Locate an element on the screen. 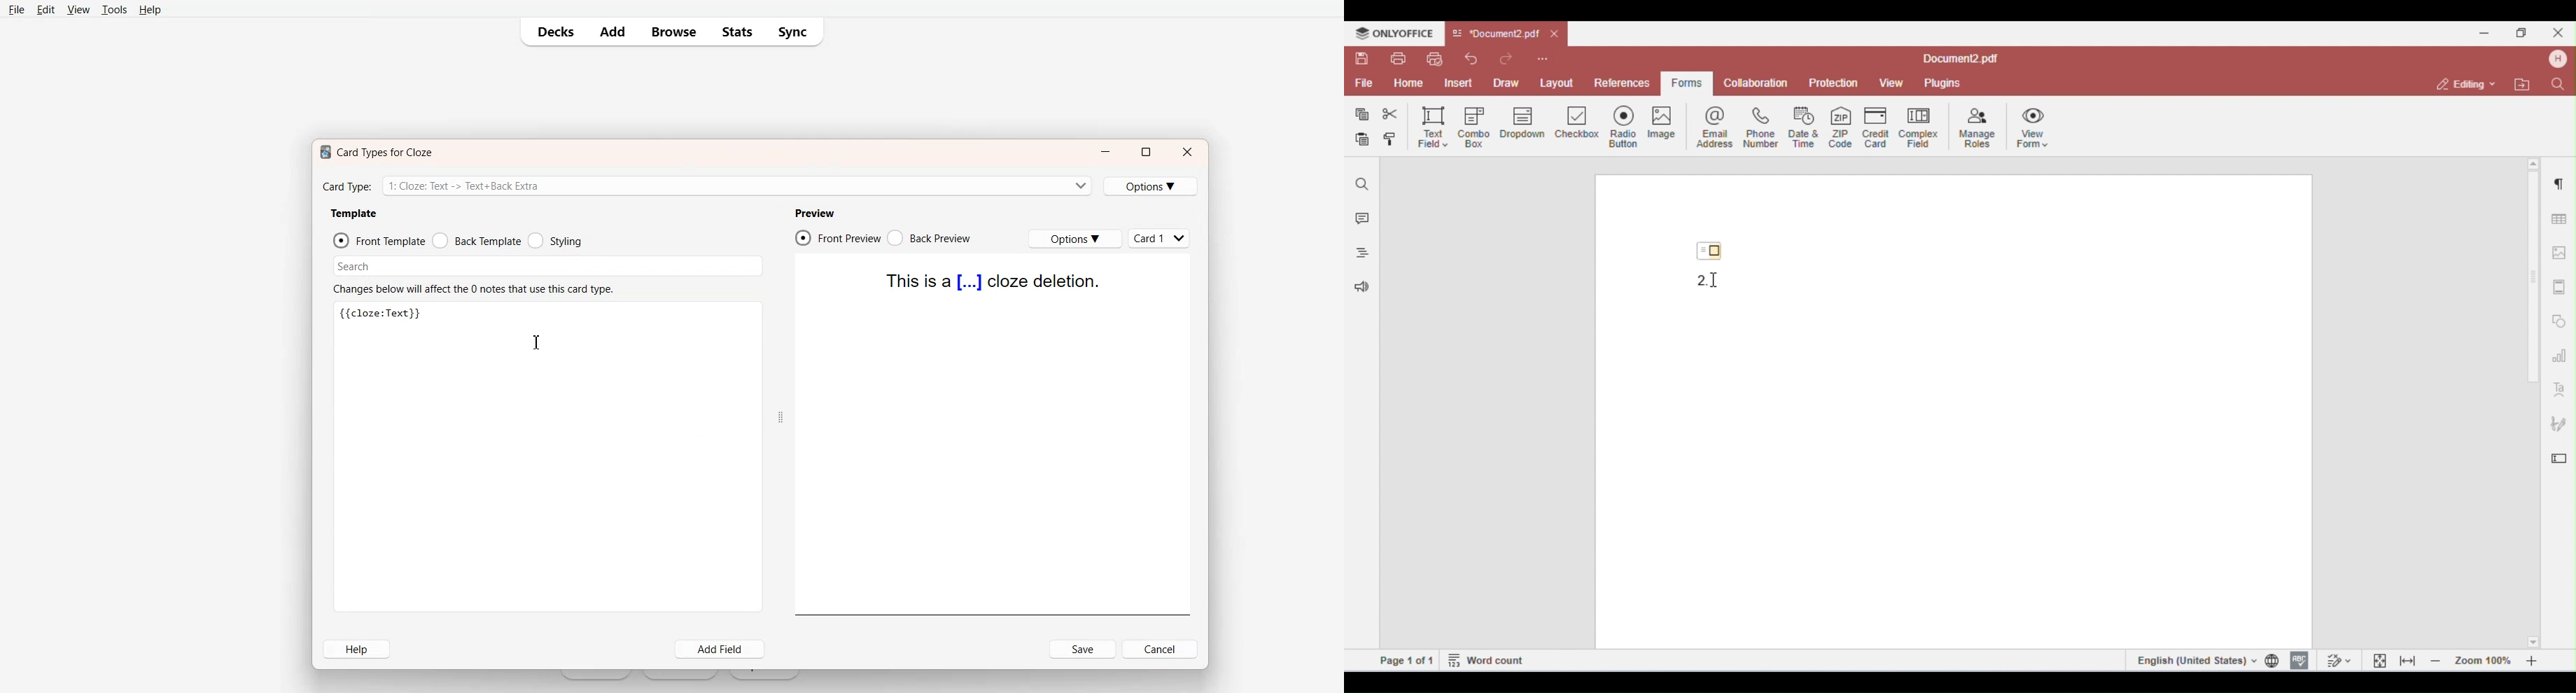  Card Type is located at coordinates (706, 185).